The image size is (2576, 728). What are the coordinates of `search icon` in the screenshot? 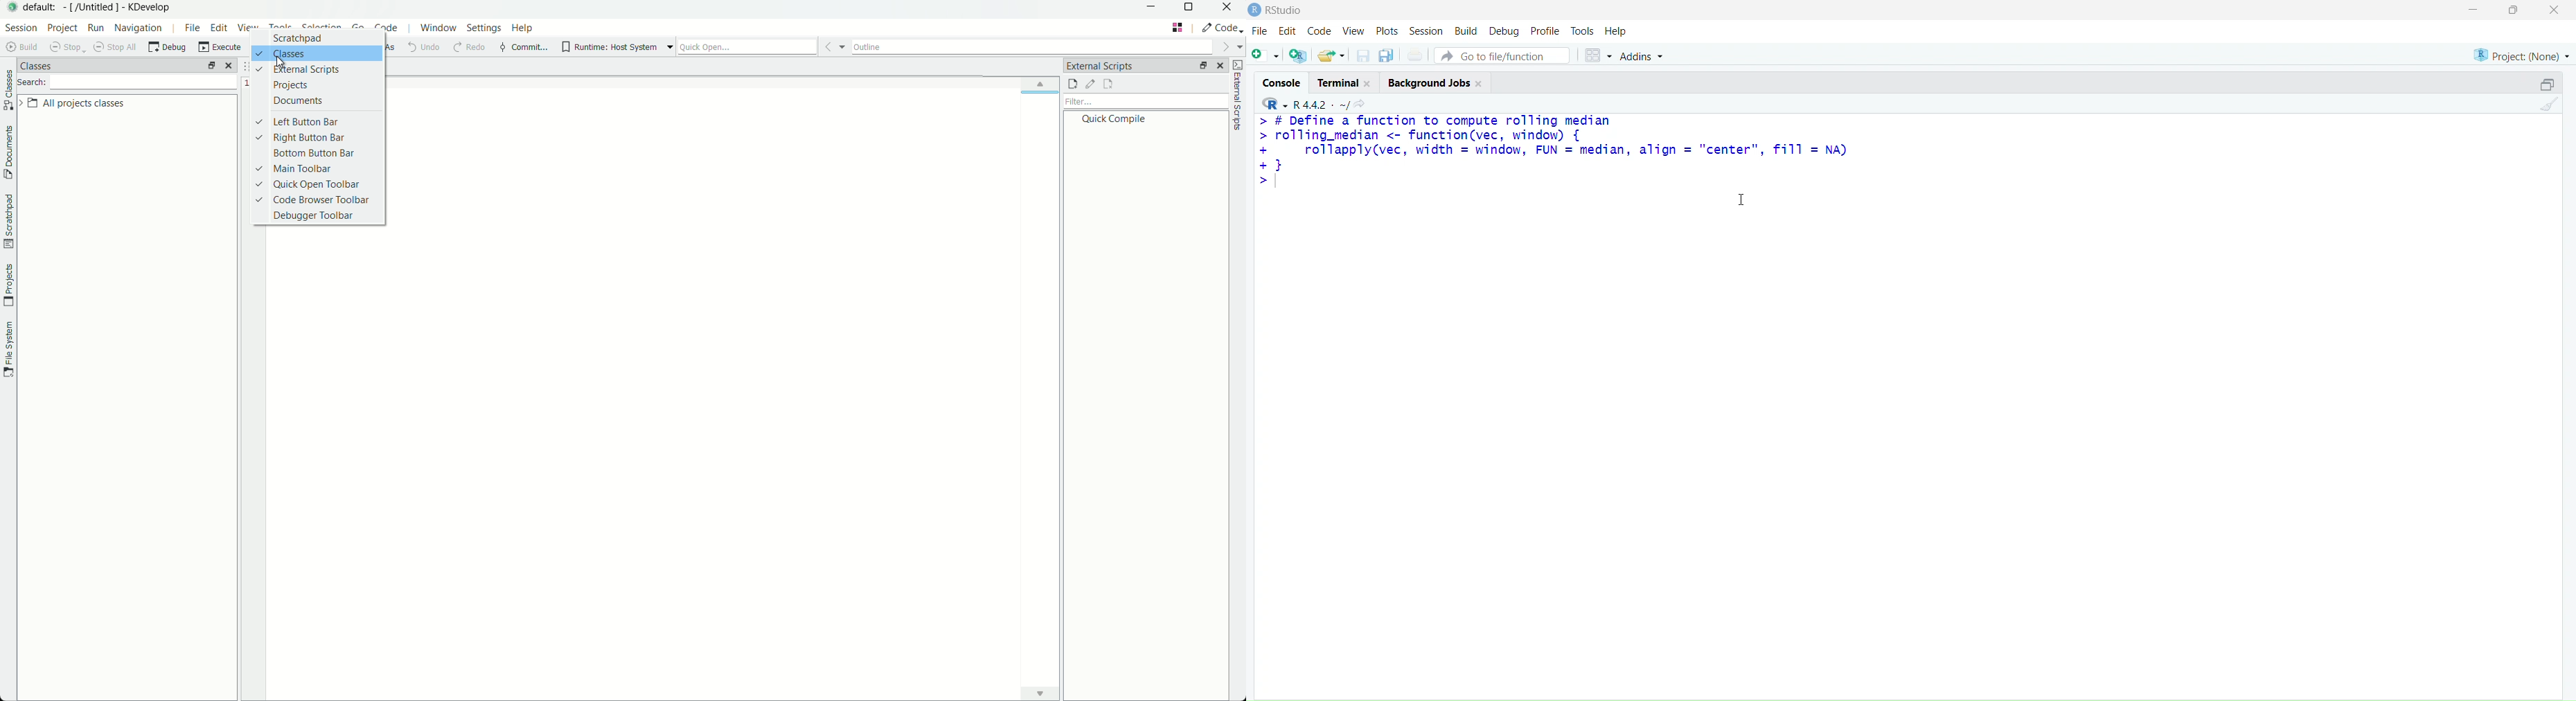 It's located at (1360, 103).